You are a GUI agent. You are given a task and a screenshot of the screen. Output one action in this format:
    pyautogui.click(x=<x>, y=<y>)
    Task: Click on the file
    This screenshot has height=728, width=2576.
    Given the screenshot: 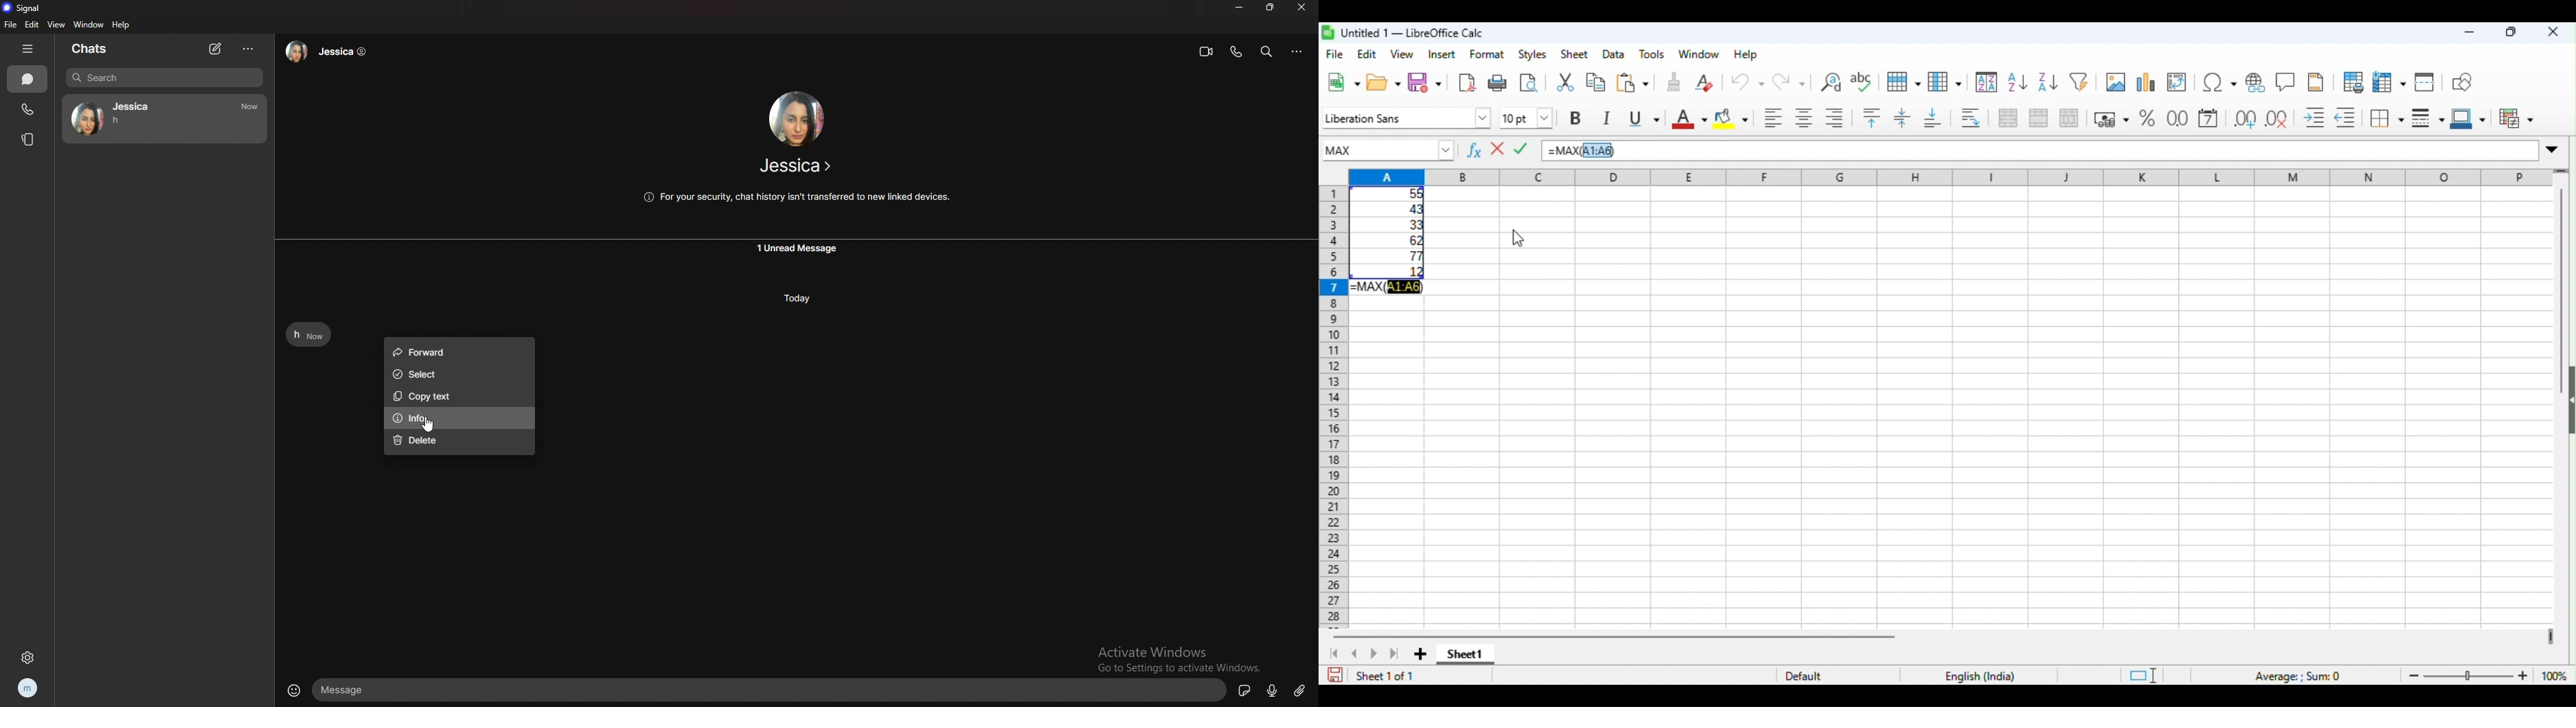 What is the action you would take?
    pyautogui.click(x=11, y=25)
    